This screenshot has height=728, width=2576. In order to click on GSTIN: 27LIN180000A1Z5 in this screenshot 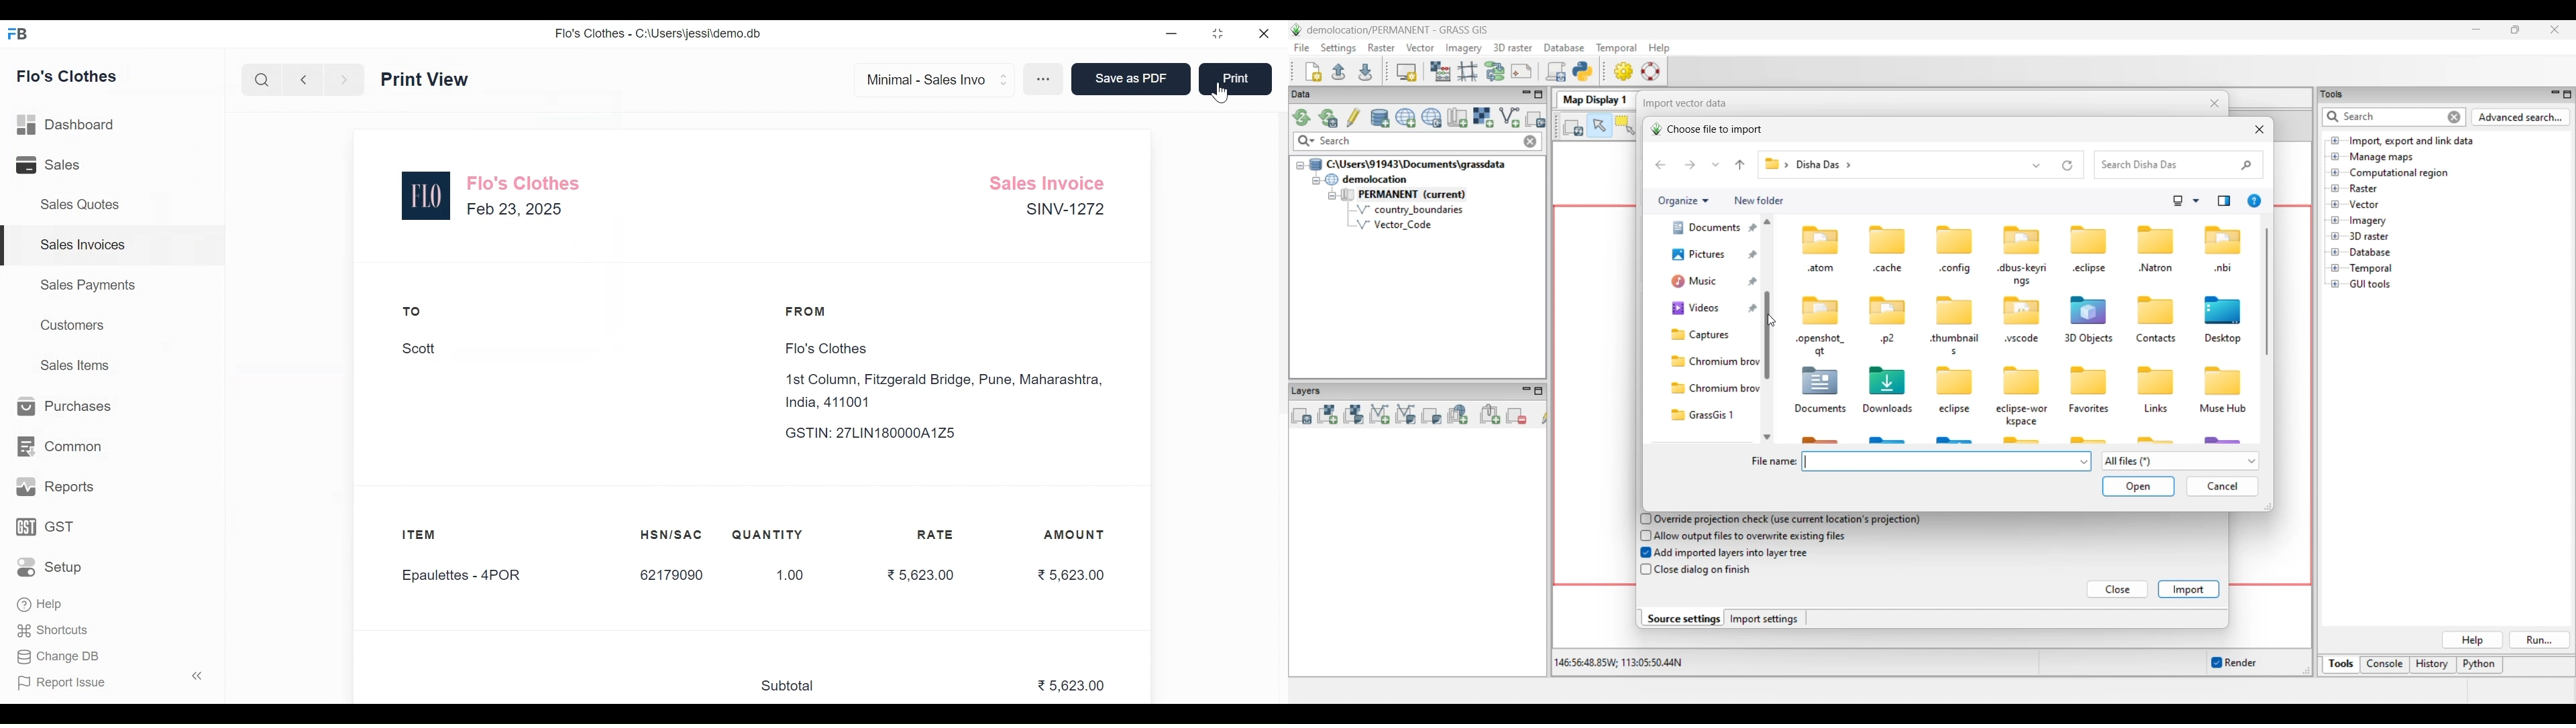, I will do `click(883, 433)`.